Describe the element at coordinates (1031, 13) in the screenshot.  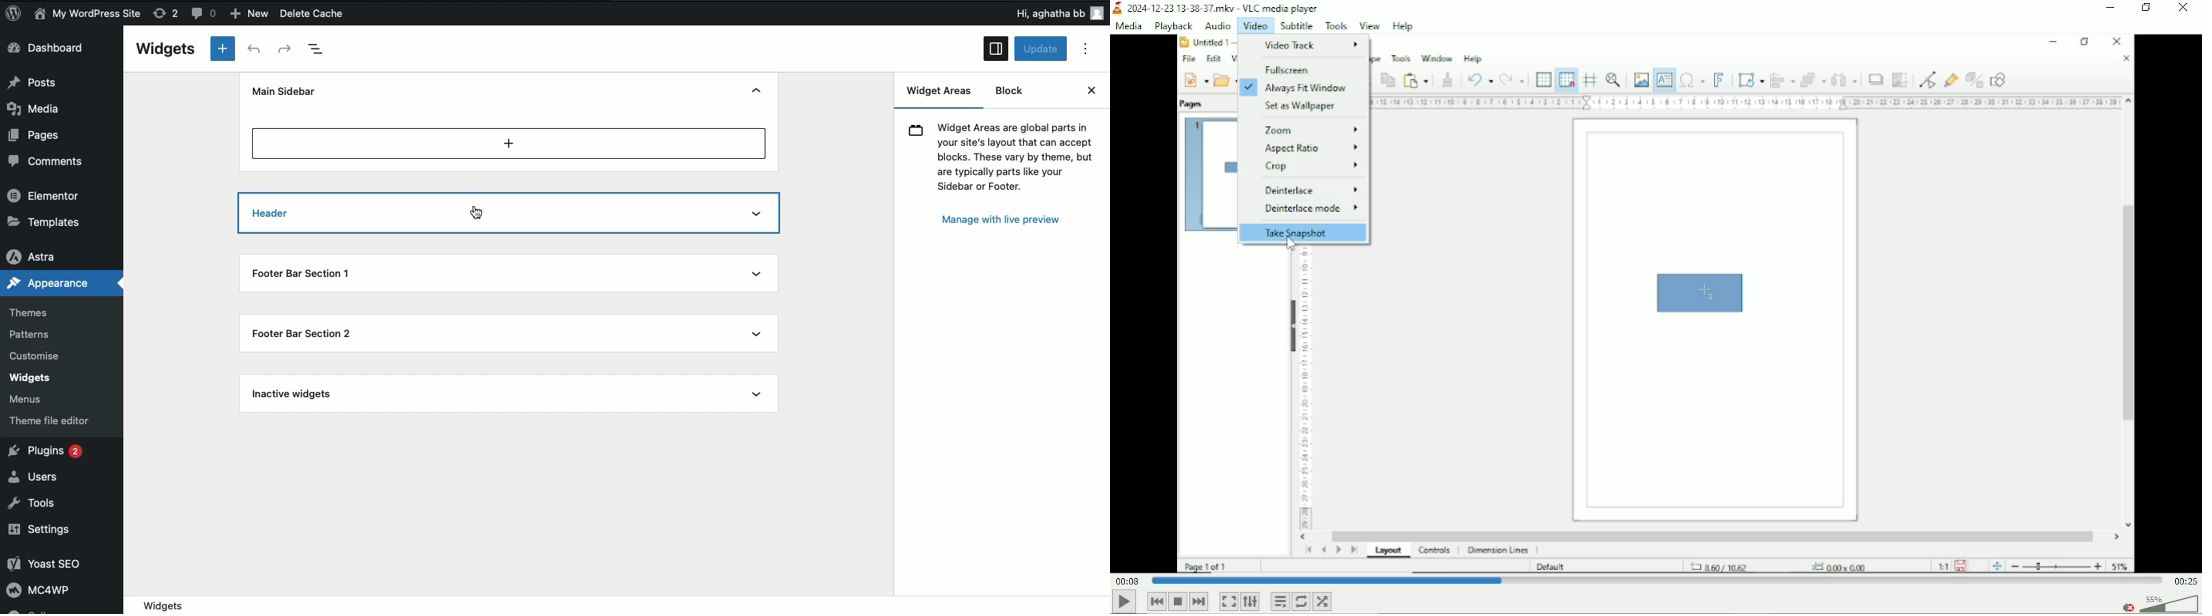
I see `` at that location.